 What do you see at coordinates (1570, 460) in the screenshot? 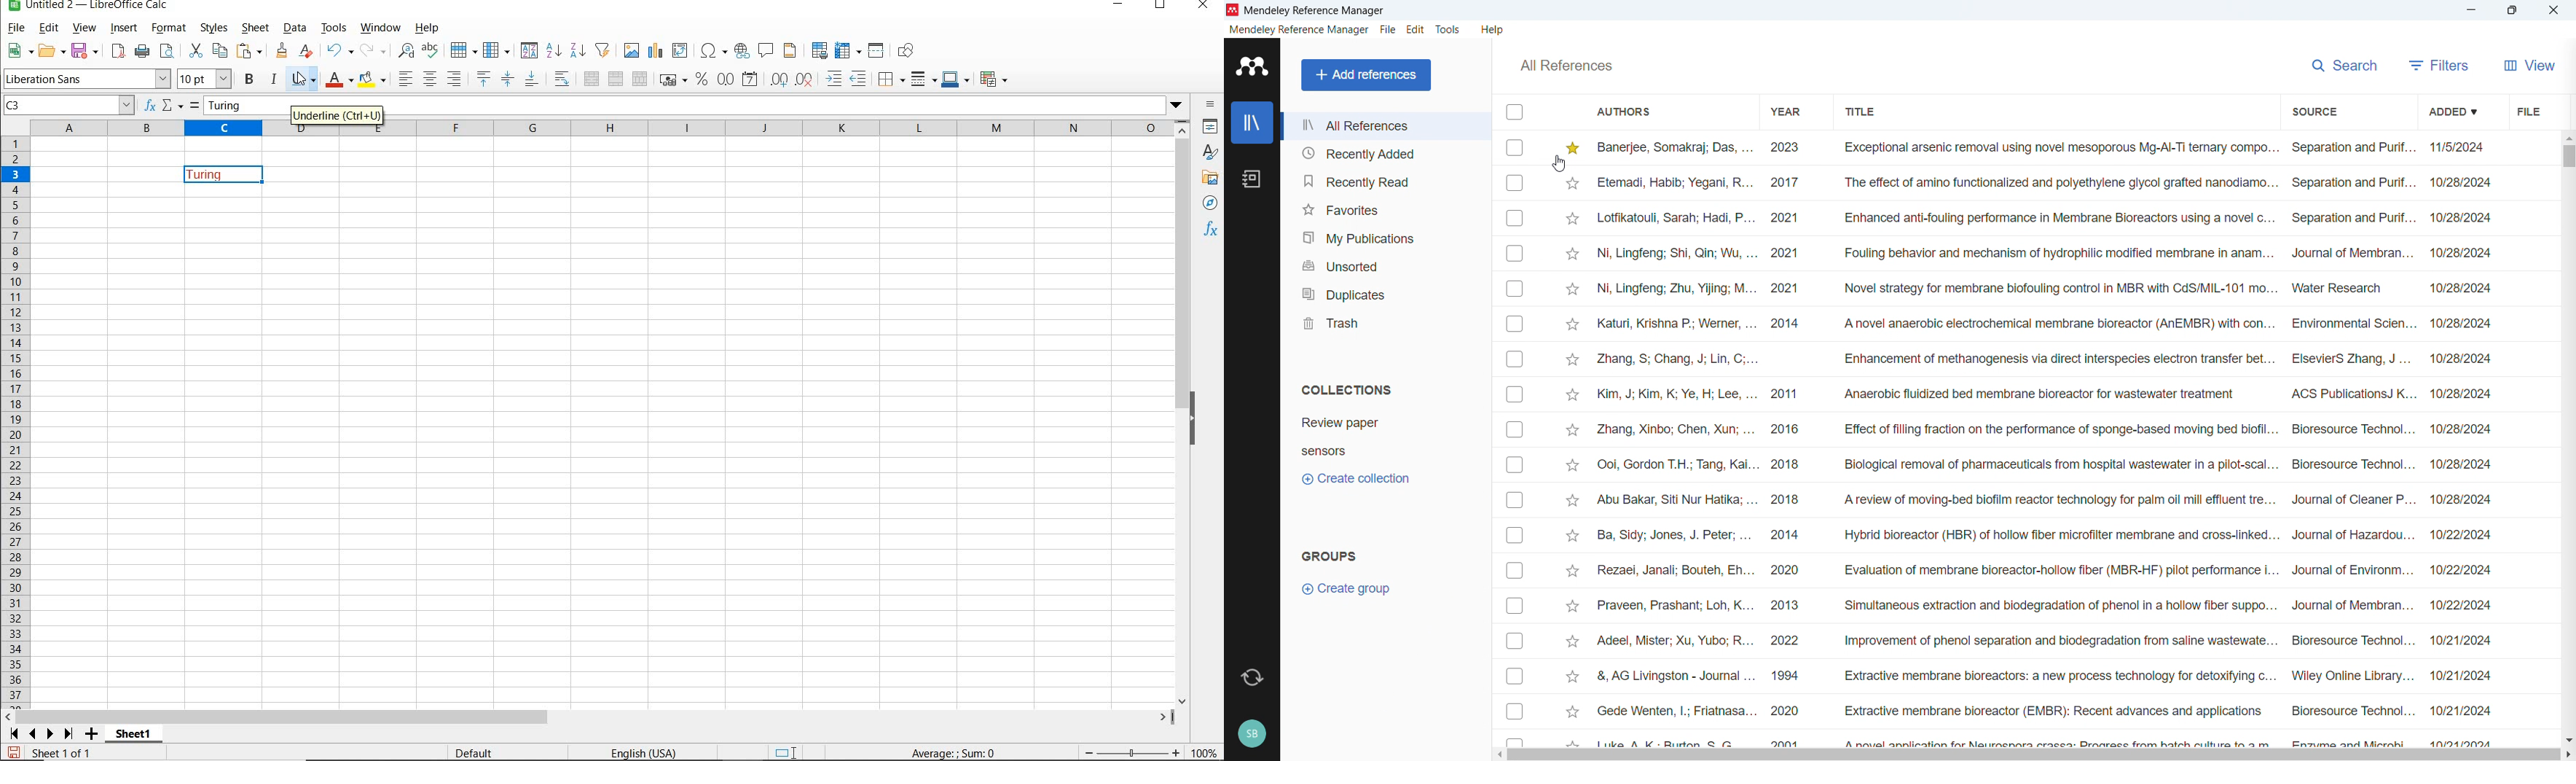
I see `Click to starmark individual entry` at bounding box center [1570, 460].